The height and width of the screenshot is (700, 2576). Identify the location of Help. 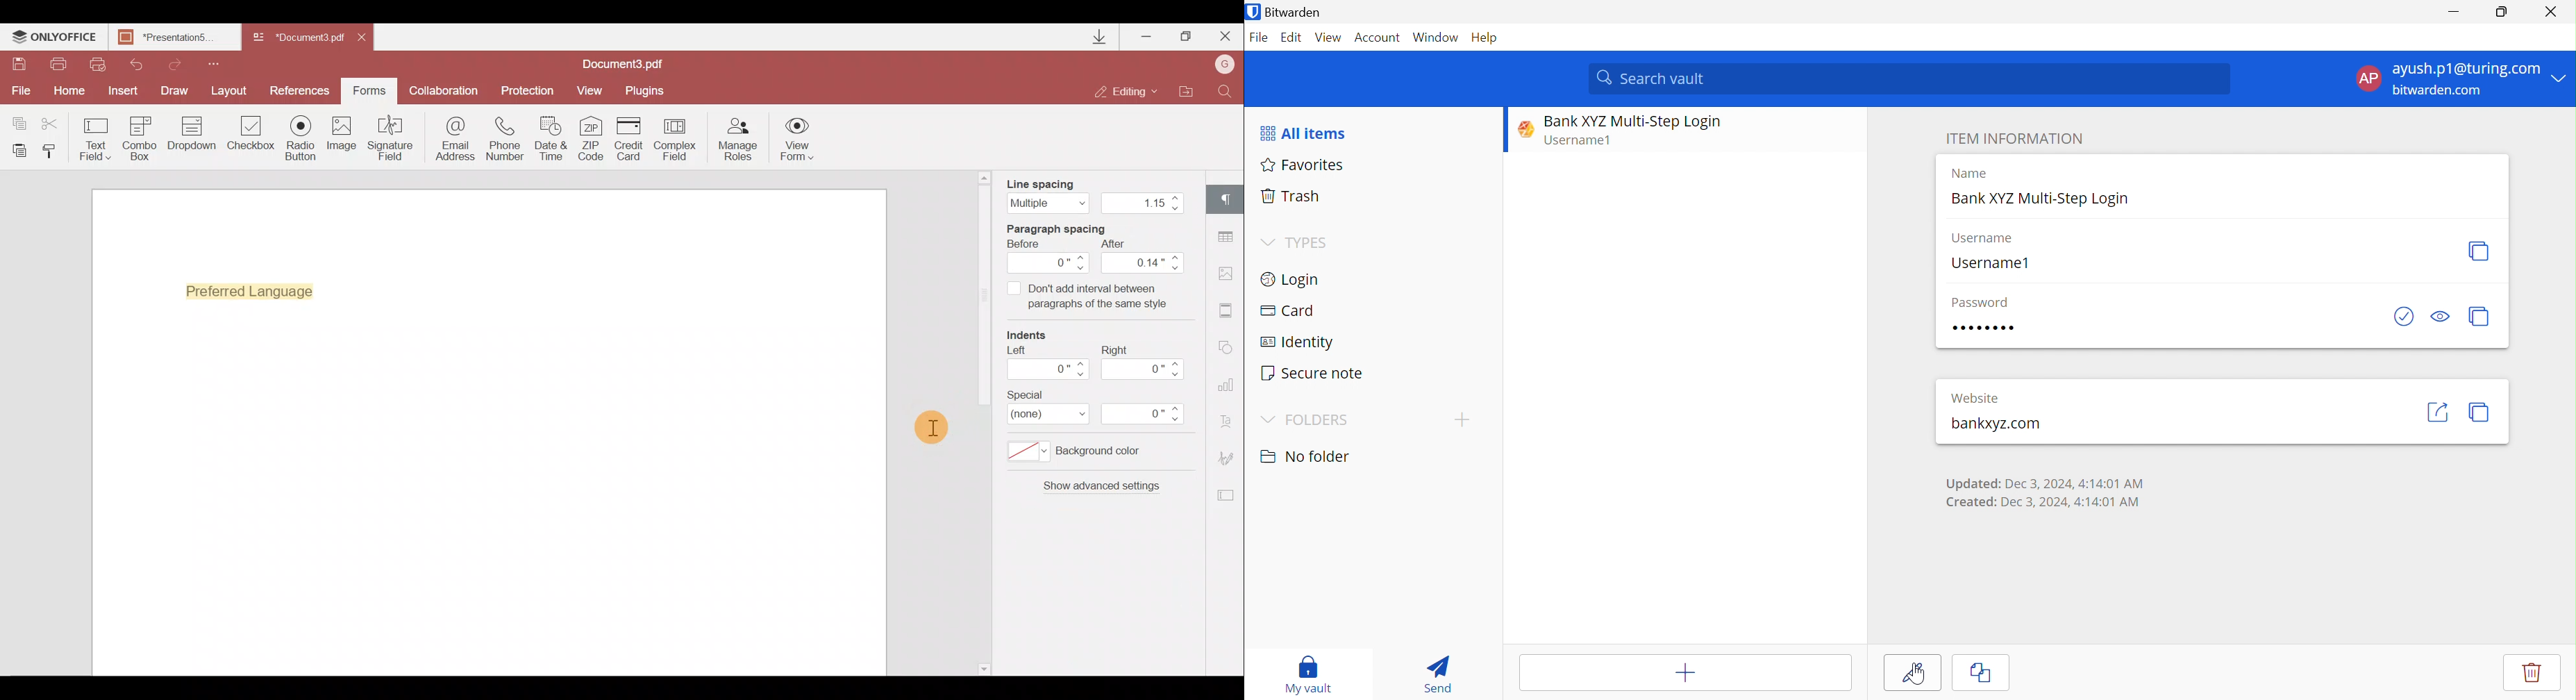
(1487, 39).